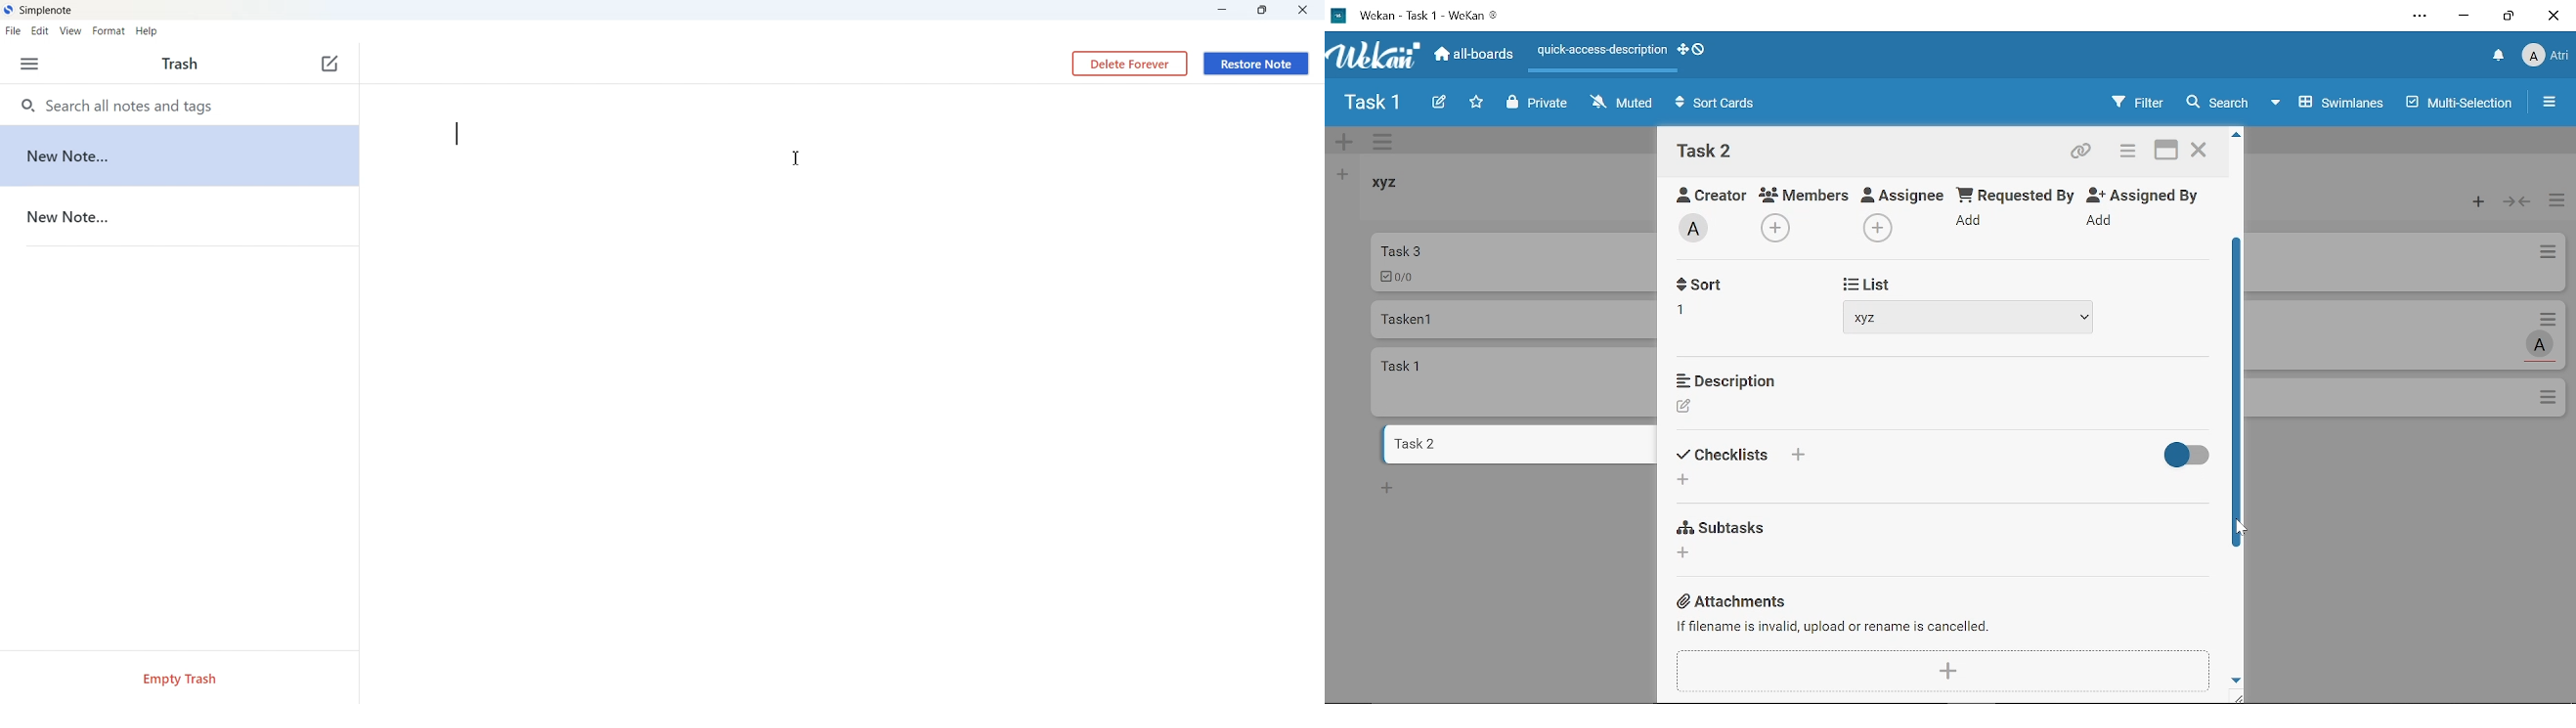  I want to click on Start, so click(1861, 282).